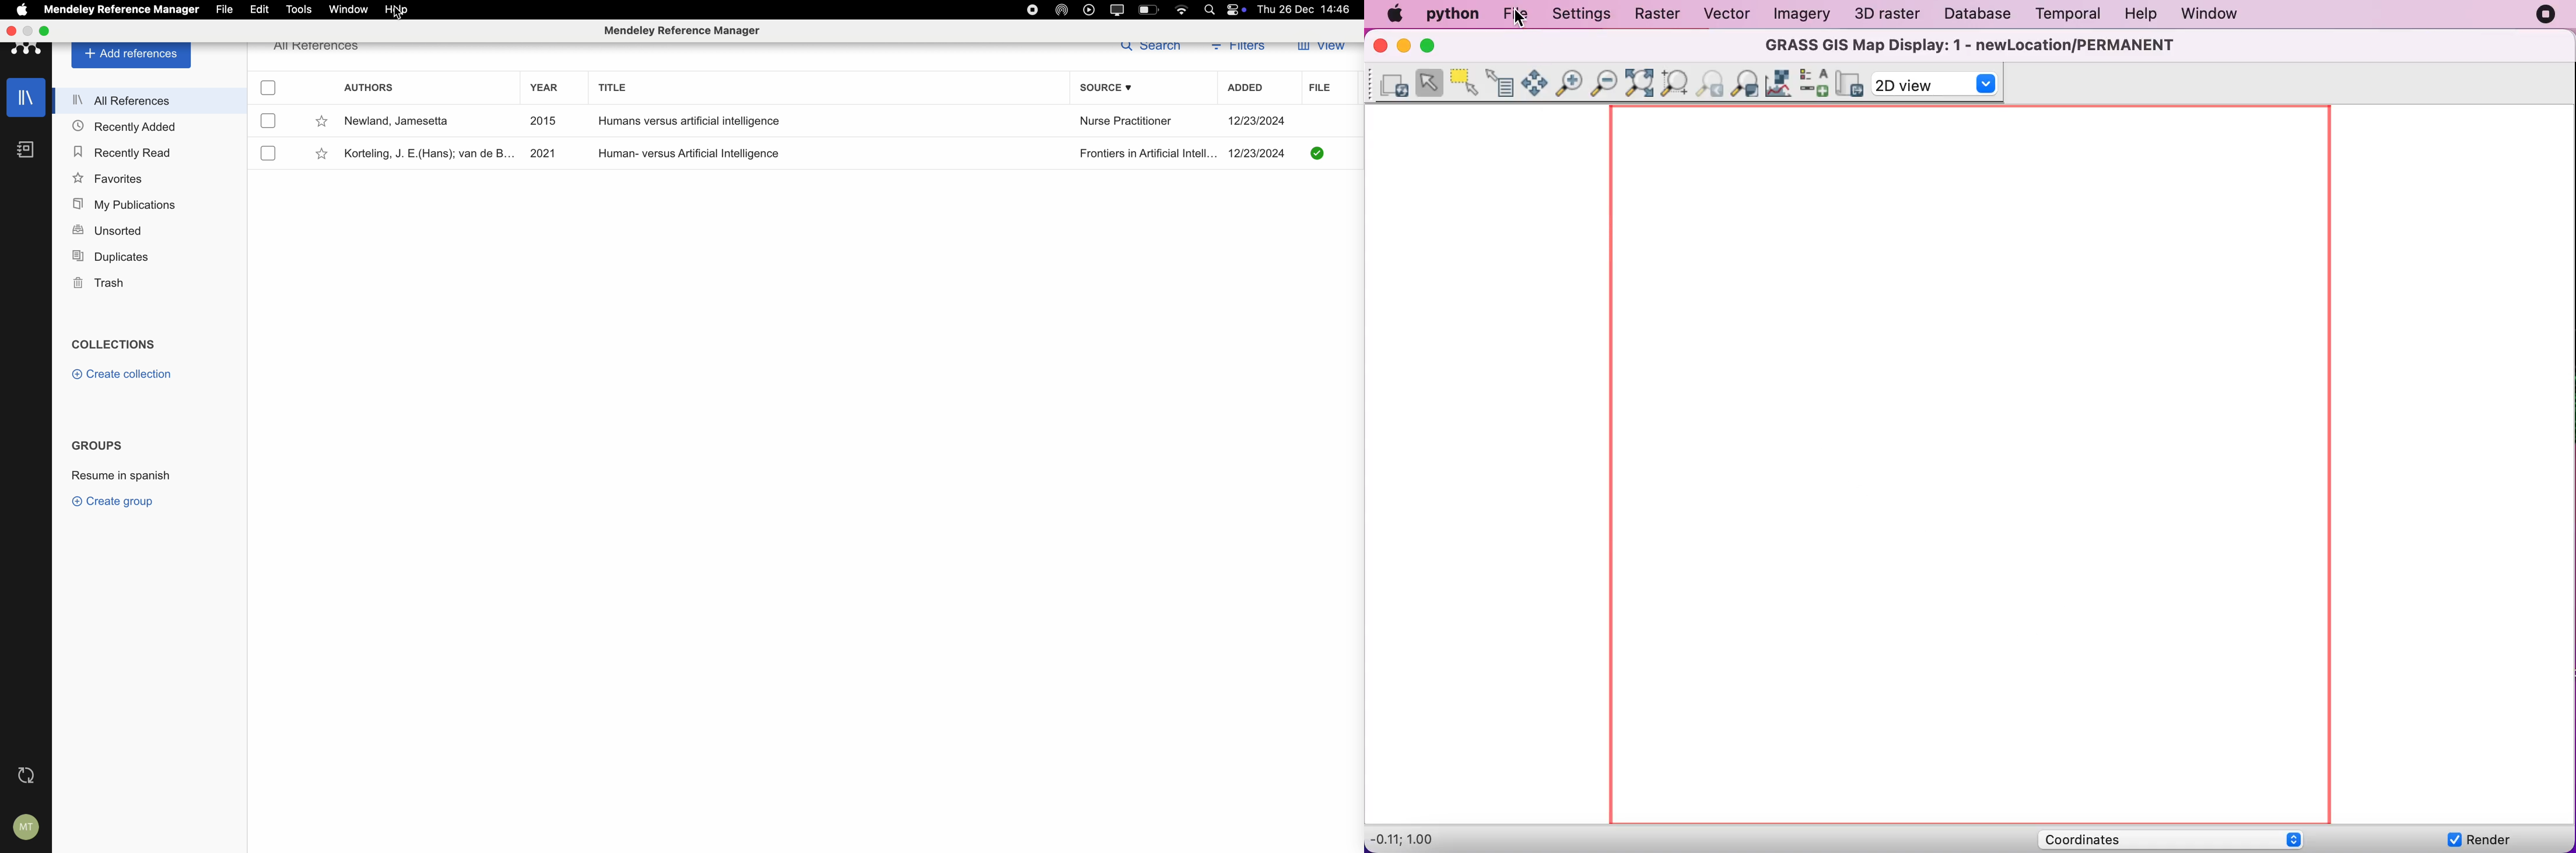  Describe the element at coordinates (399, 10) in the screenshot. I see `click on help` at that location.